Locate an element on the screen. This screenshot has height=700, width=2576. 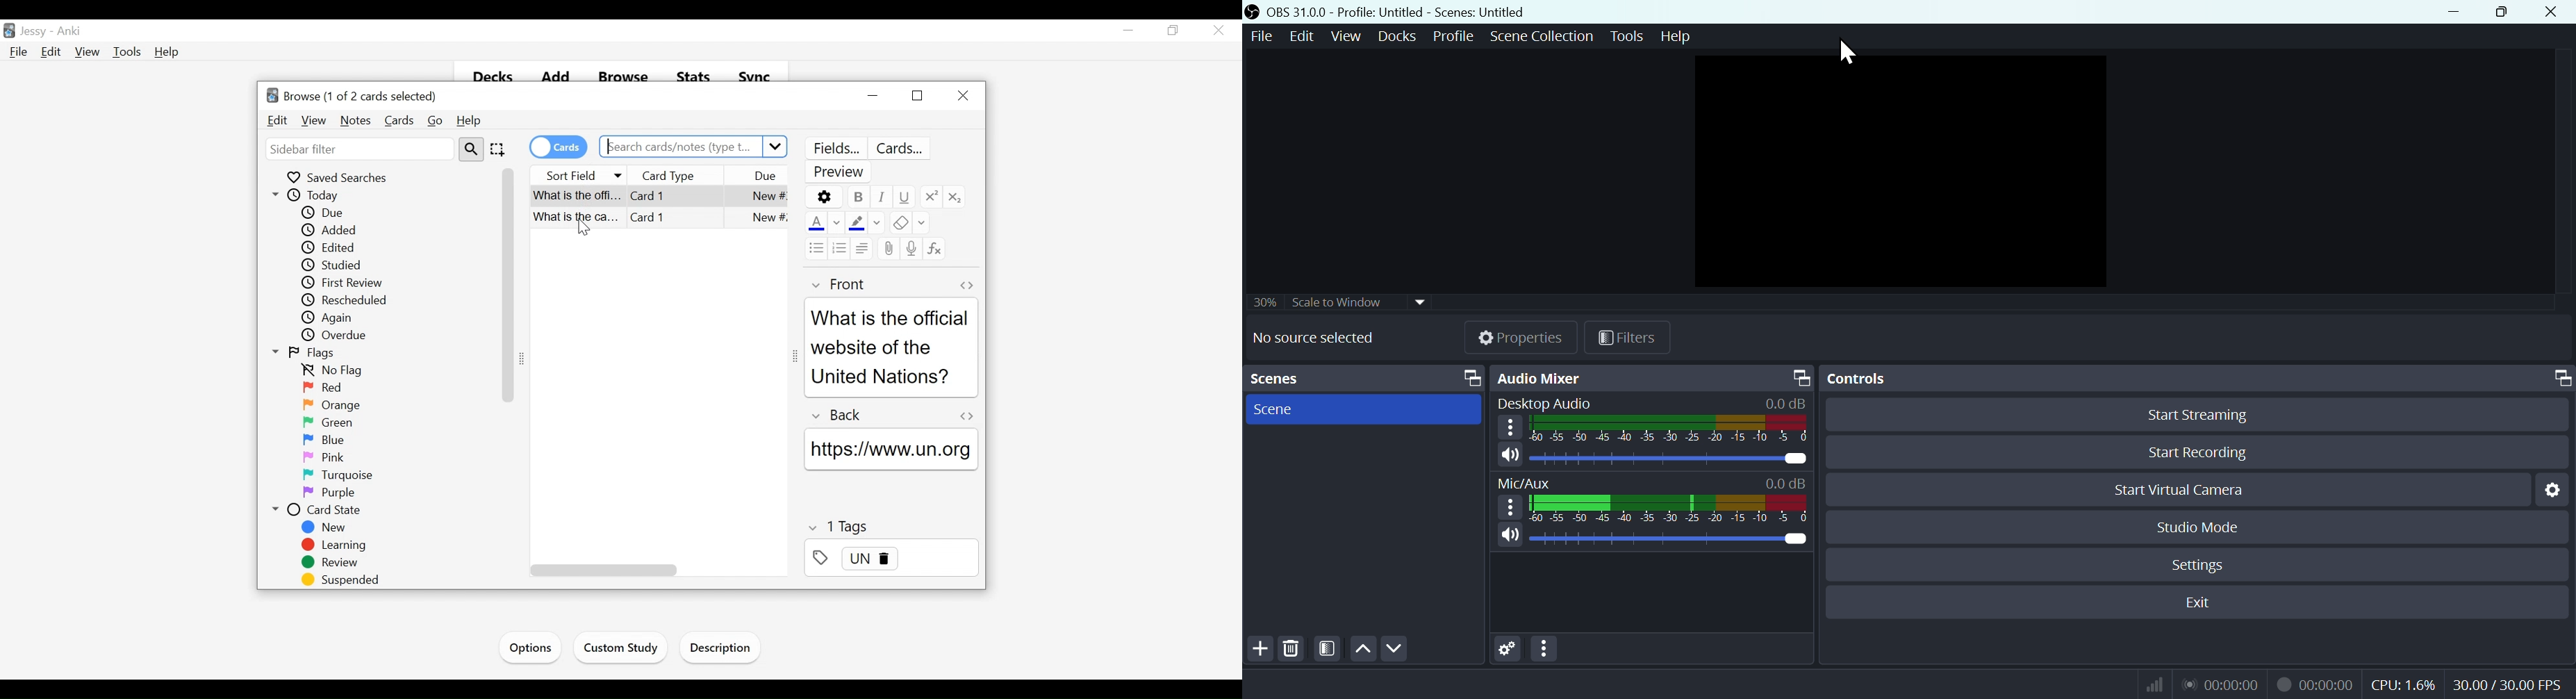
Green is located at coordinates (327, 422).